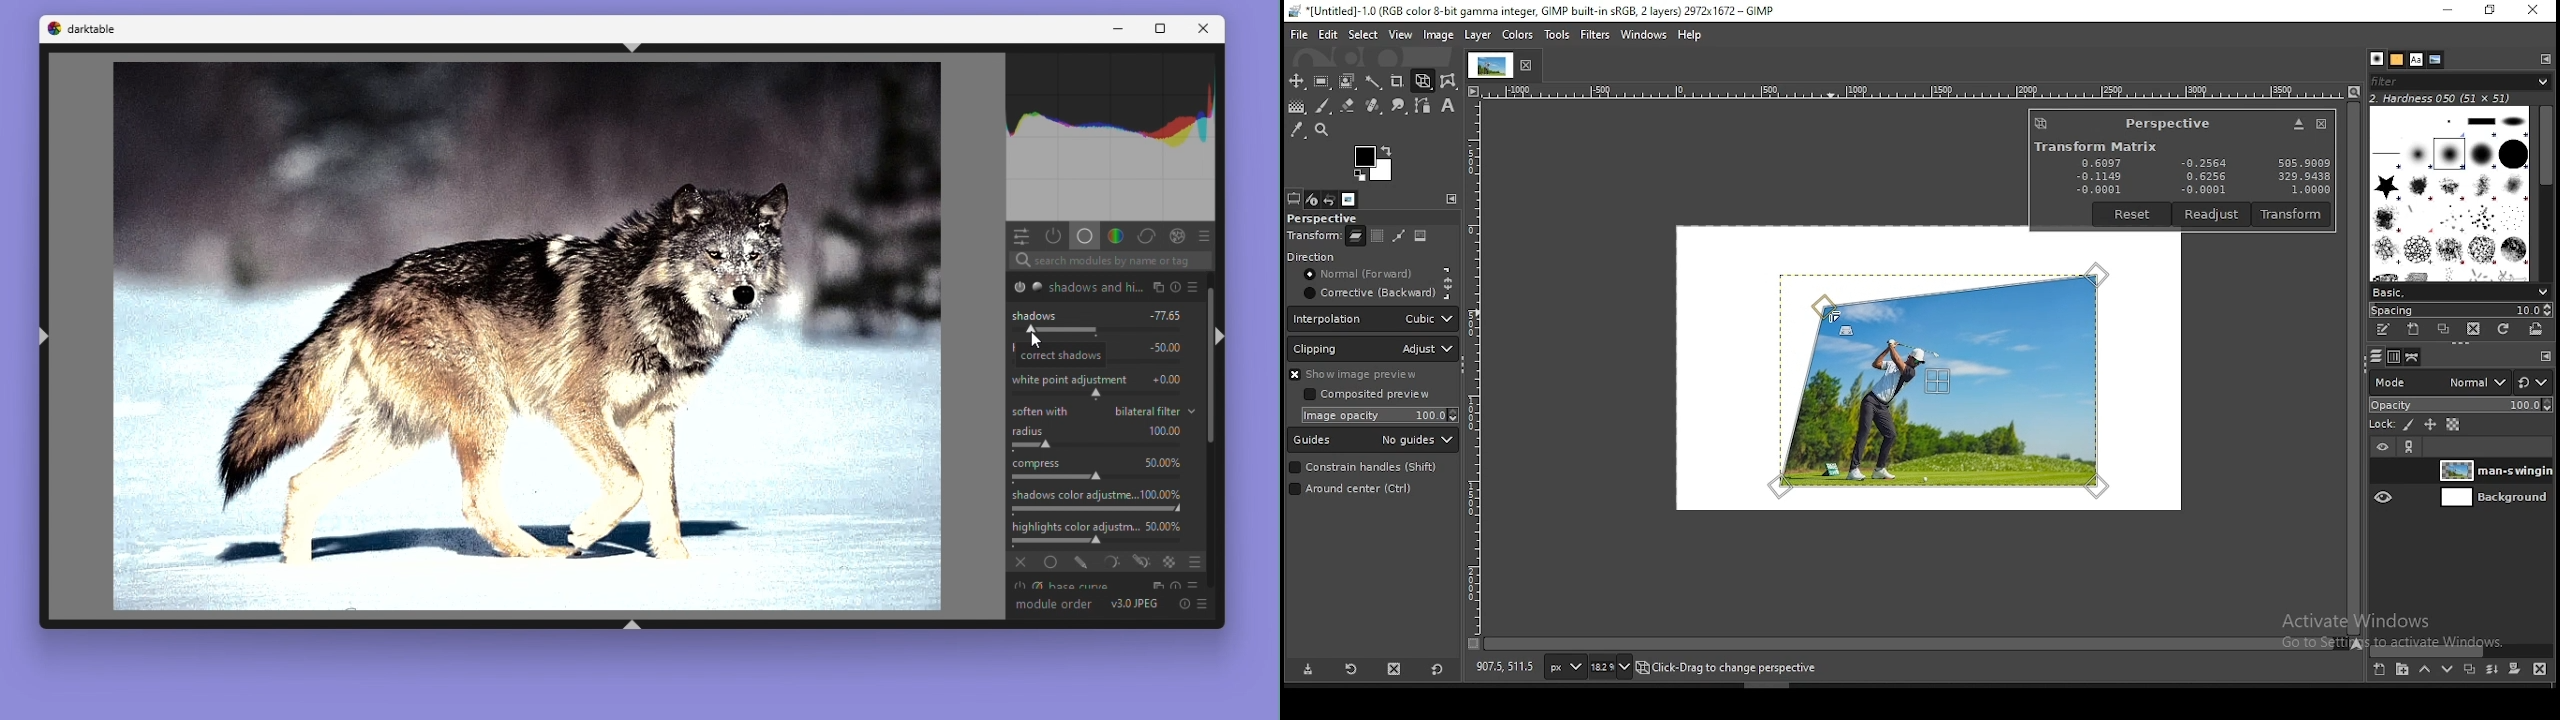 The height and width of the screenshot is (728, 2576). I want to click on smudge tool, so click(1400, 105).